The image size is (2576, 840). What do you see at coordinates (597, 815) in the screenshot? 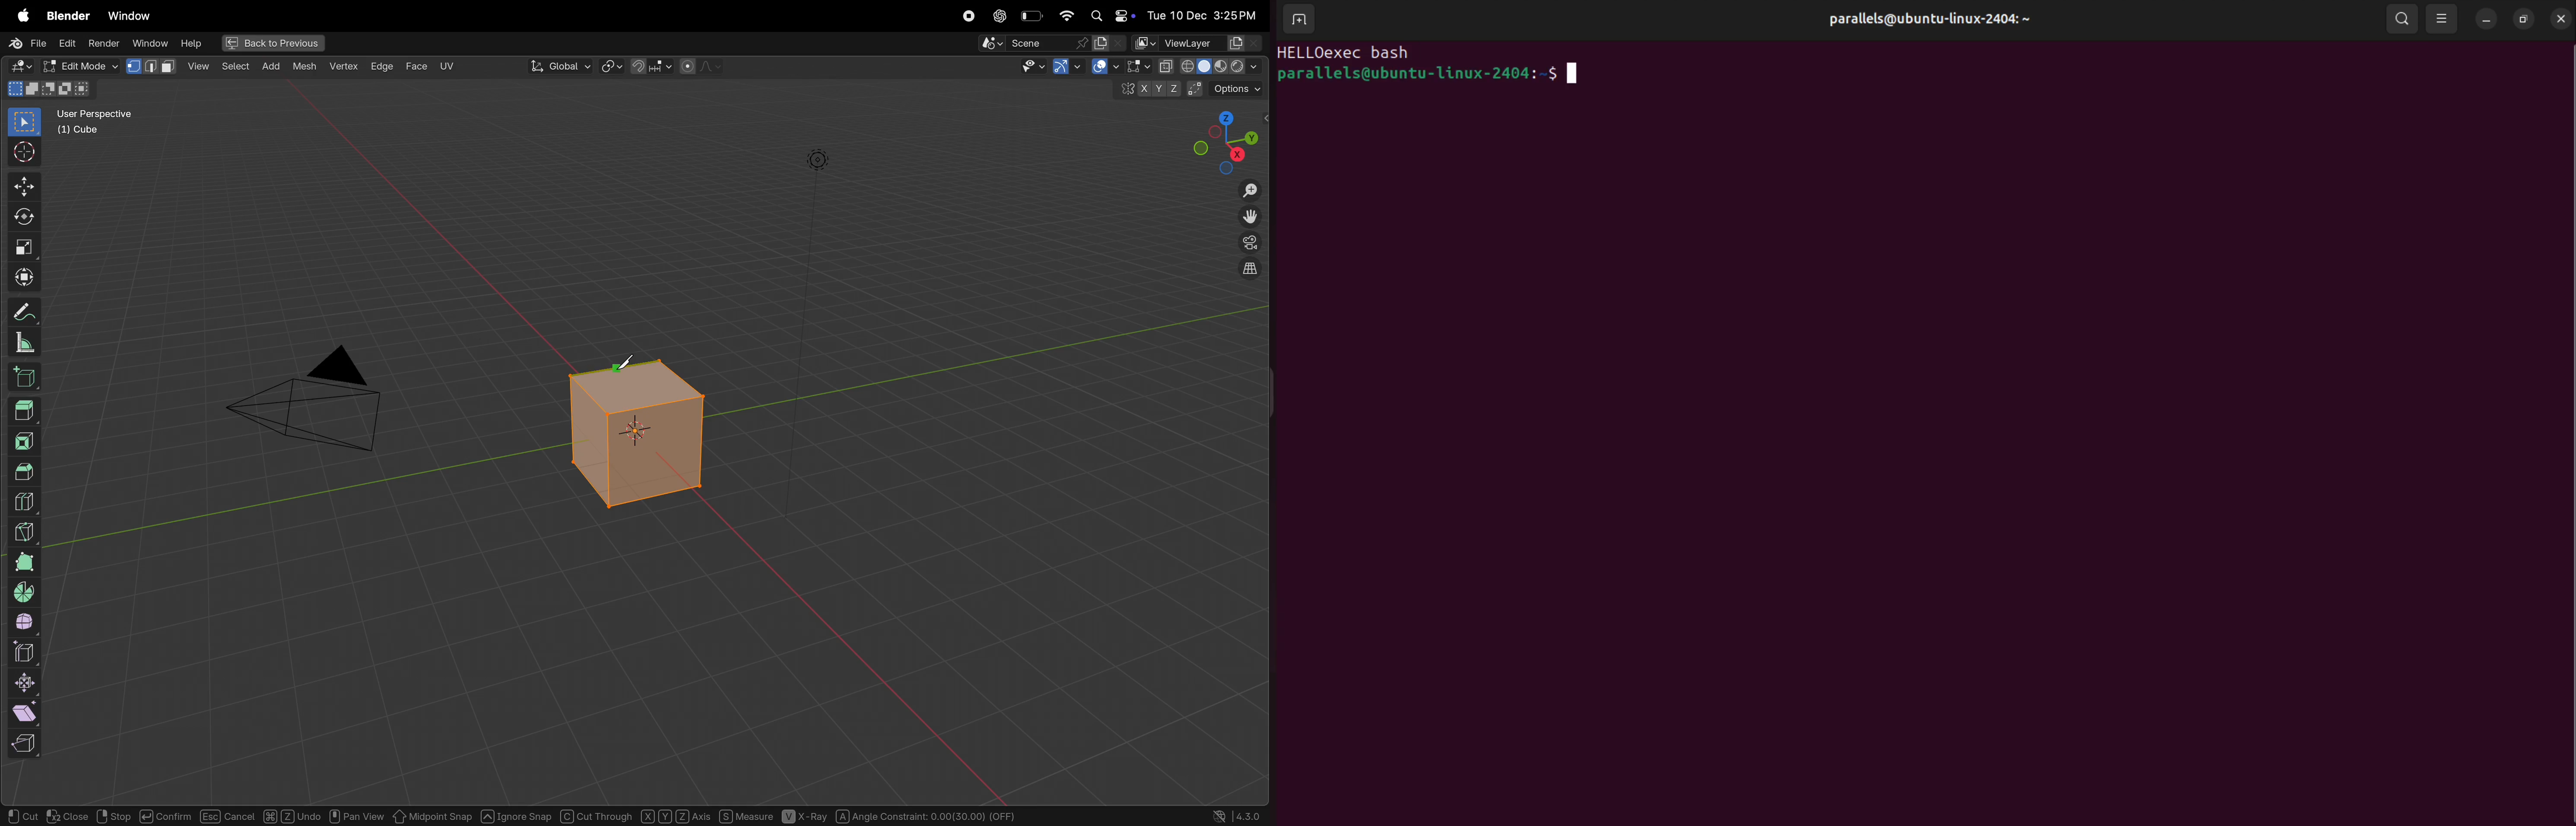
I see `Cut Through` at bounding box center [597, 815].